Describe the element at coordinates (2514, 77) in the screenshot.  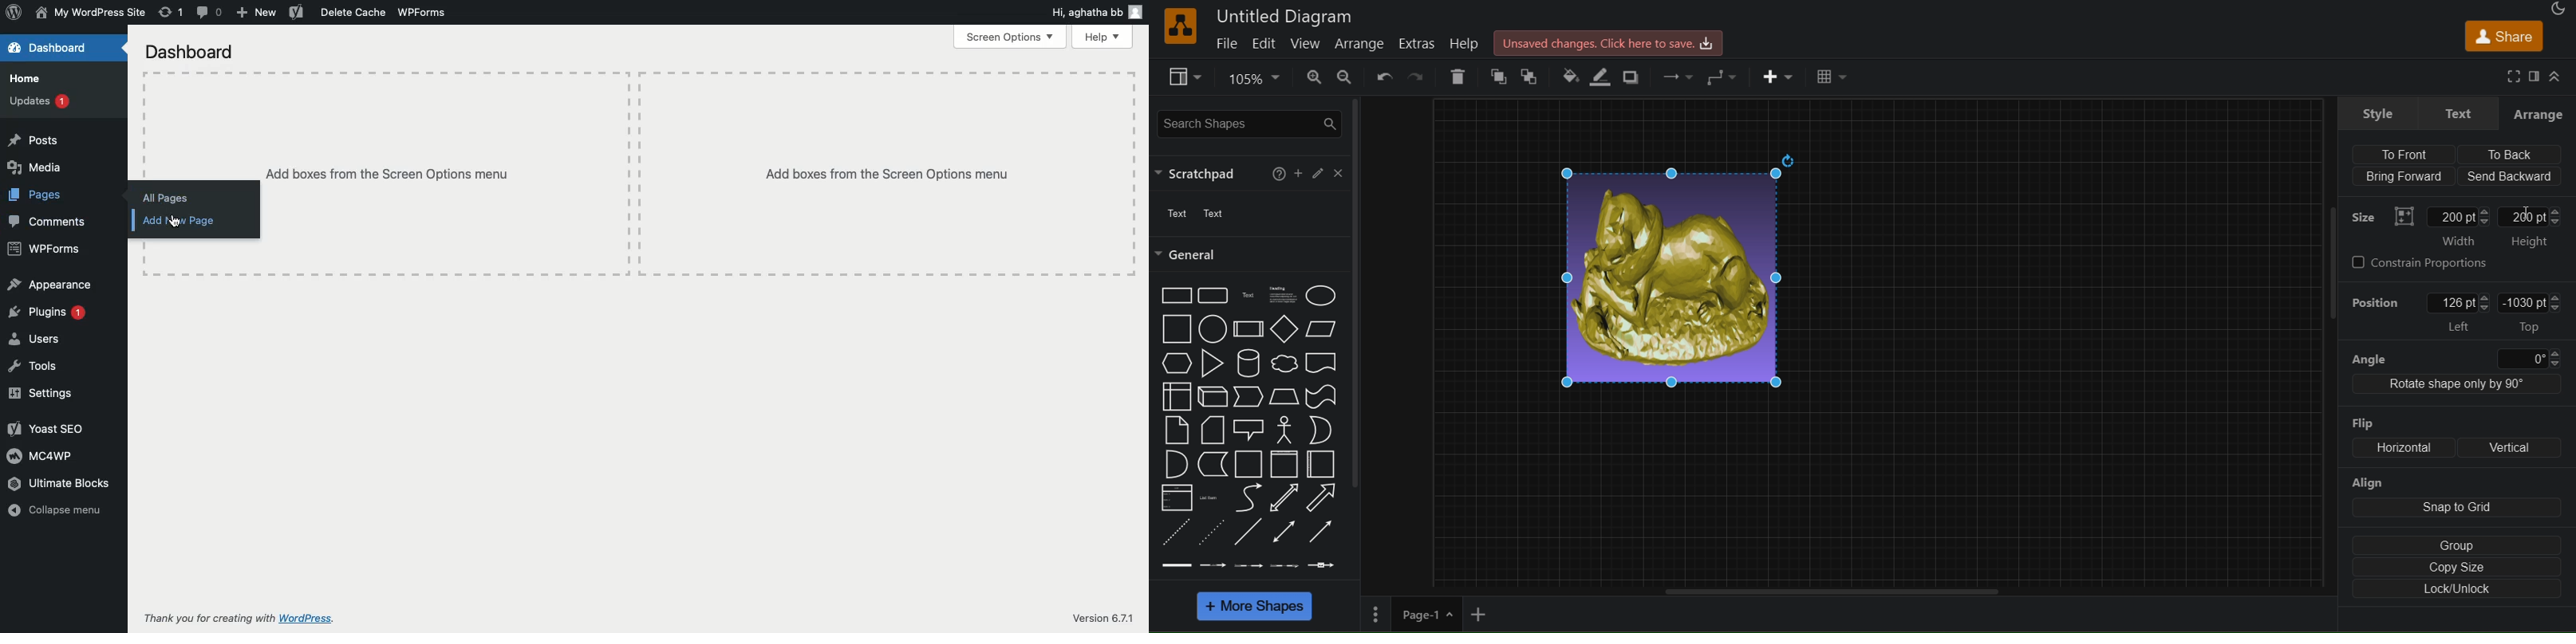
I see `fullscreen` at that location.